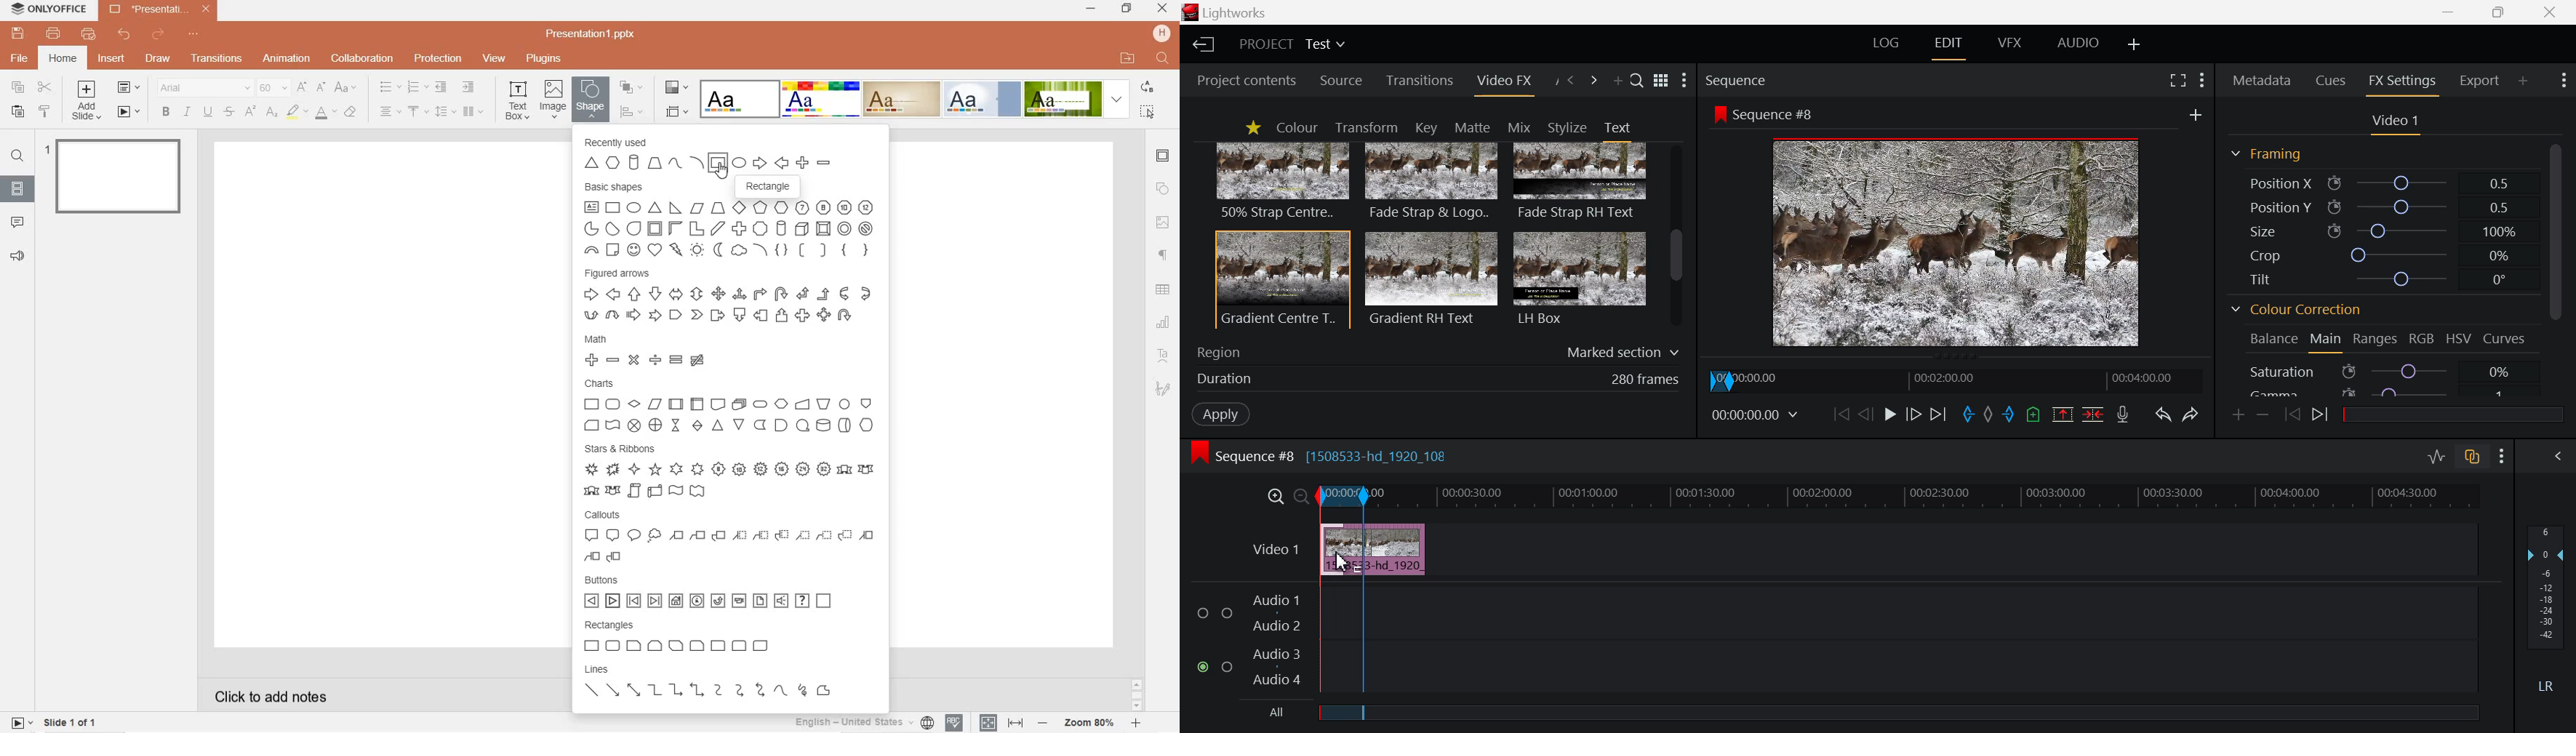 Image resolution: width=2576 pixels, height=756 pixels. Describe the element at coordinates (2009, 416) in the screenshot. I see `Mark Out` at that location.